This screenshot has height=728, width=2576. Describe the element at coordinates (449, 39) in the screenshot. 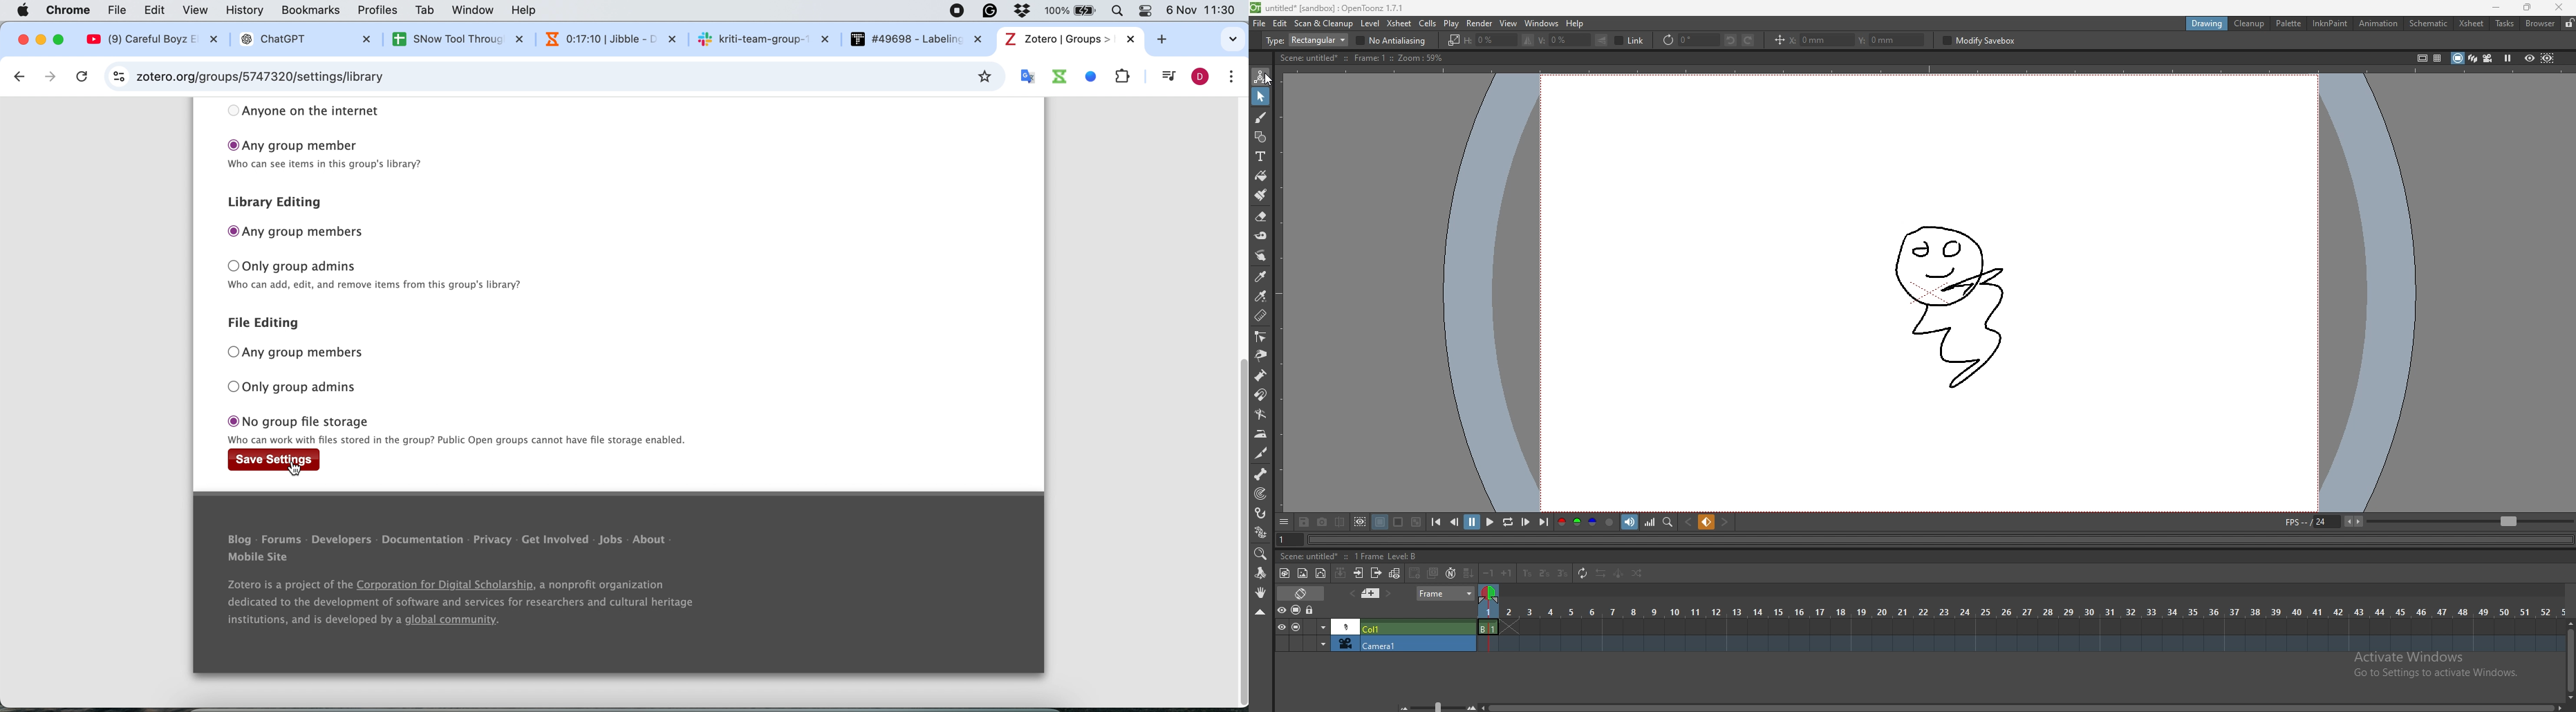

I see `SNow Tool Throuc  X` at that location.